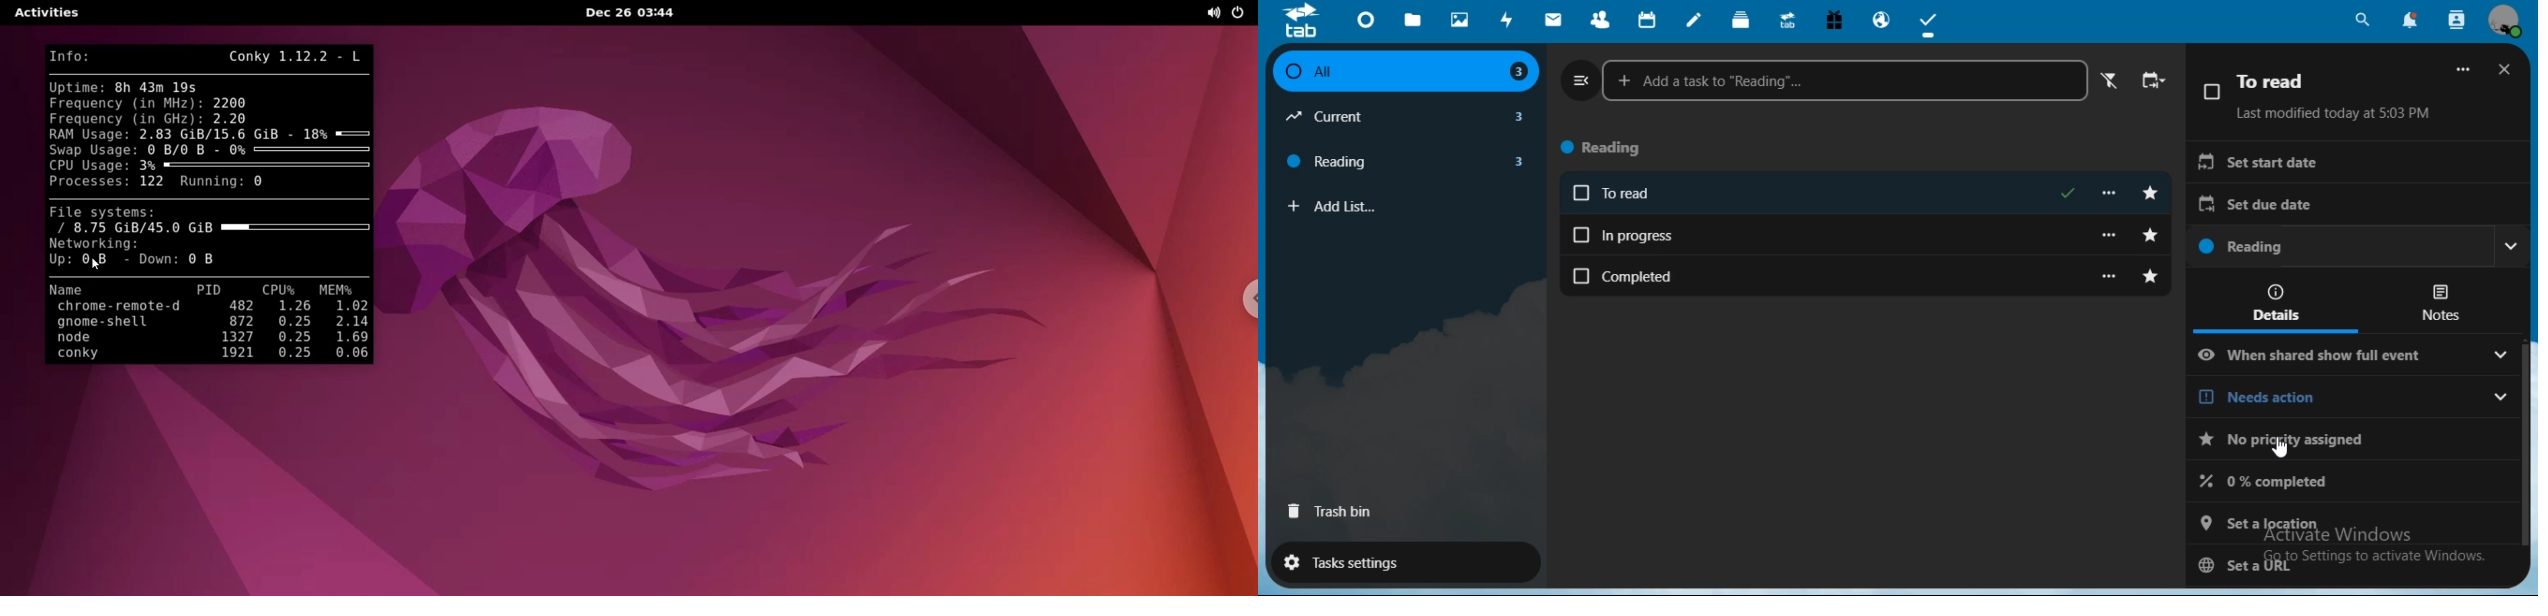 Image resolution: width=2548 pixels, height=616 pixels. I want to click on search contacts, so click(2458, 18).